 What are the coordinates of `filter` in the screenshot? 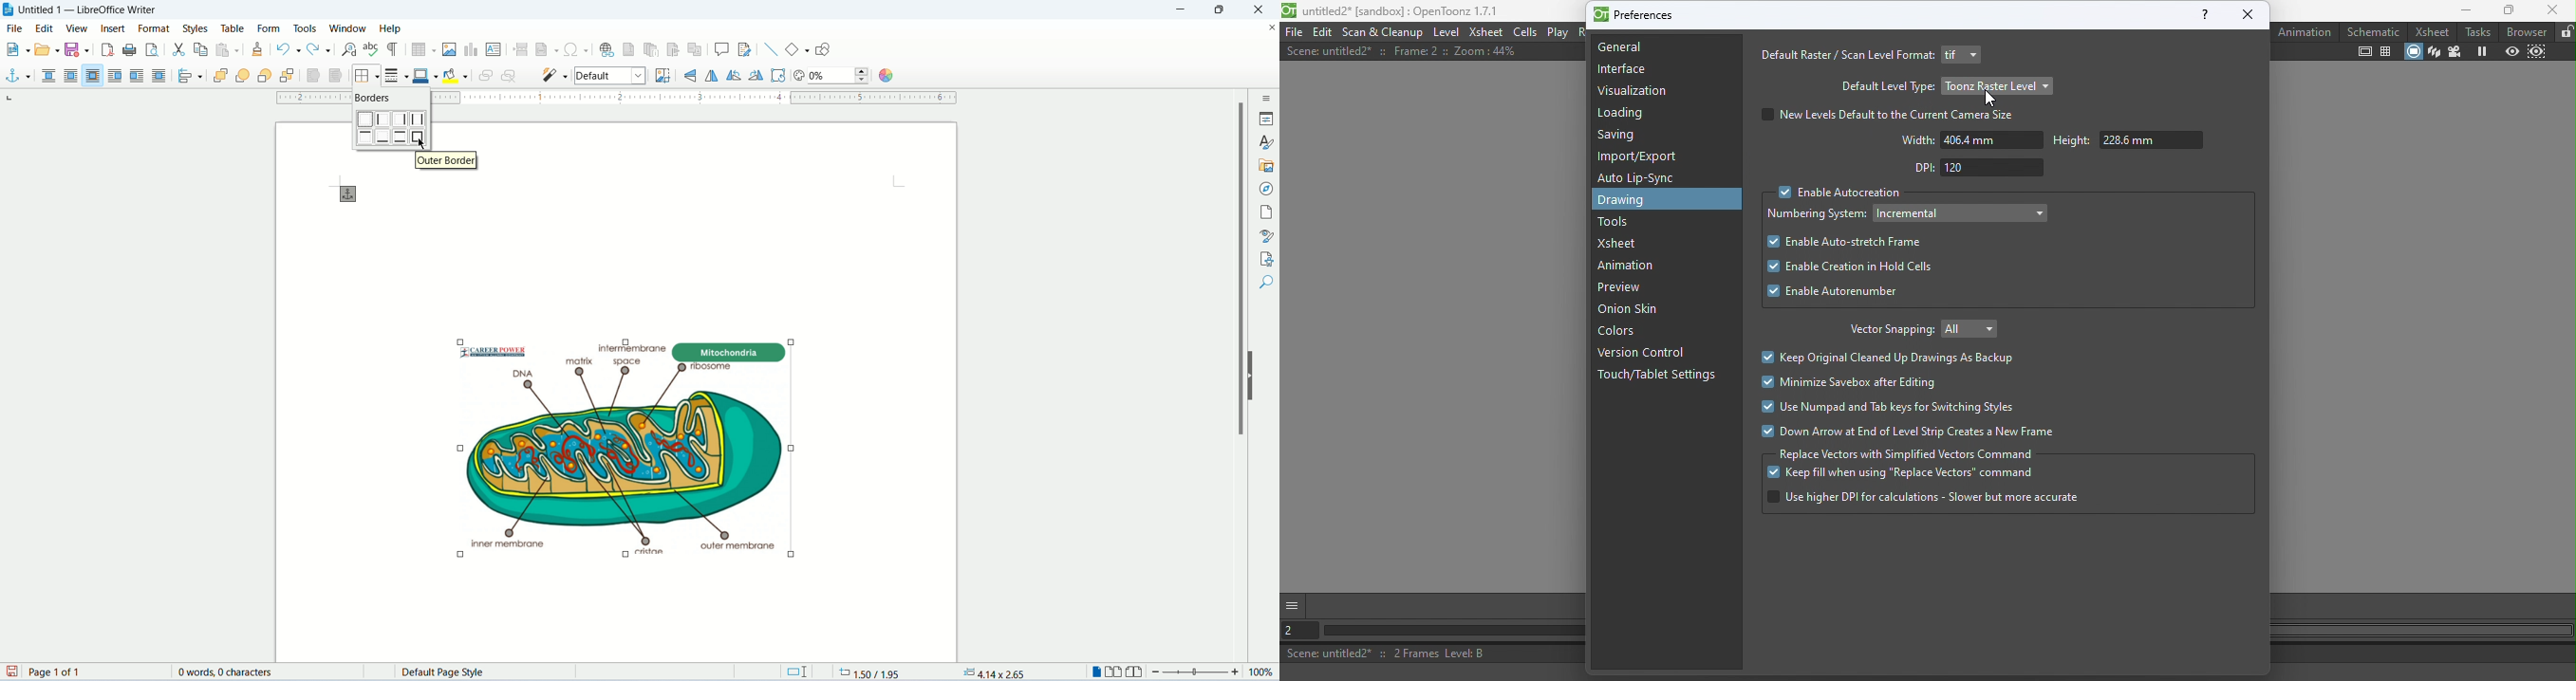 It's located at (556, 74).